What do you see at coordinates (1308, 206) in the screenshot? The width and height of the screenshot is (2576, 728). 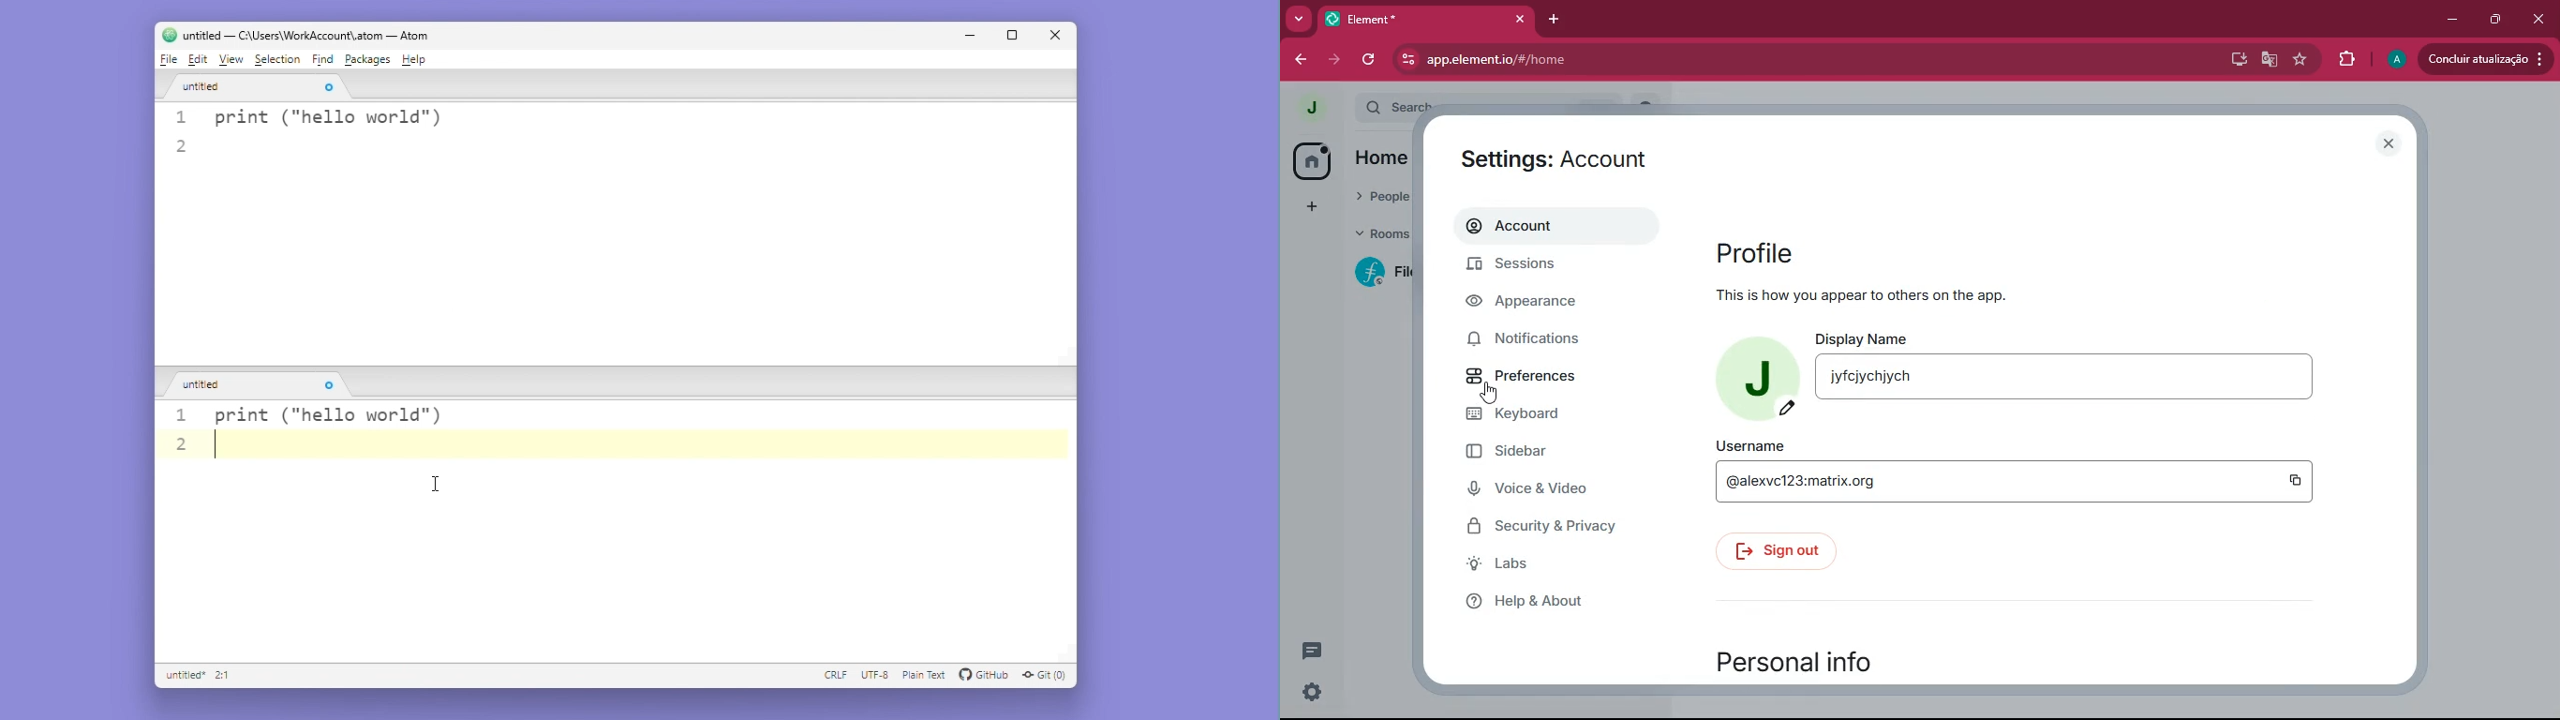 I see `add` at bounding box center [1308, 206].